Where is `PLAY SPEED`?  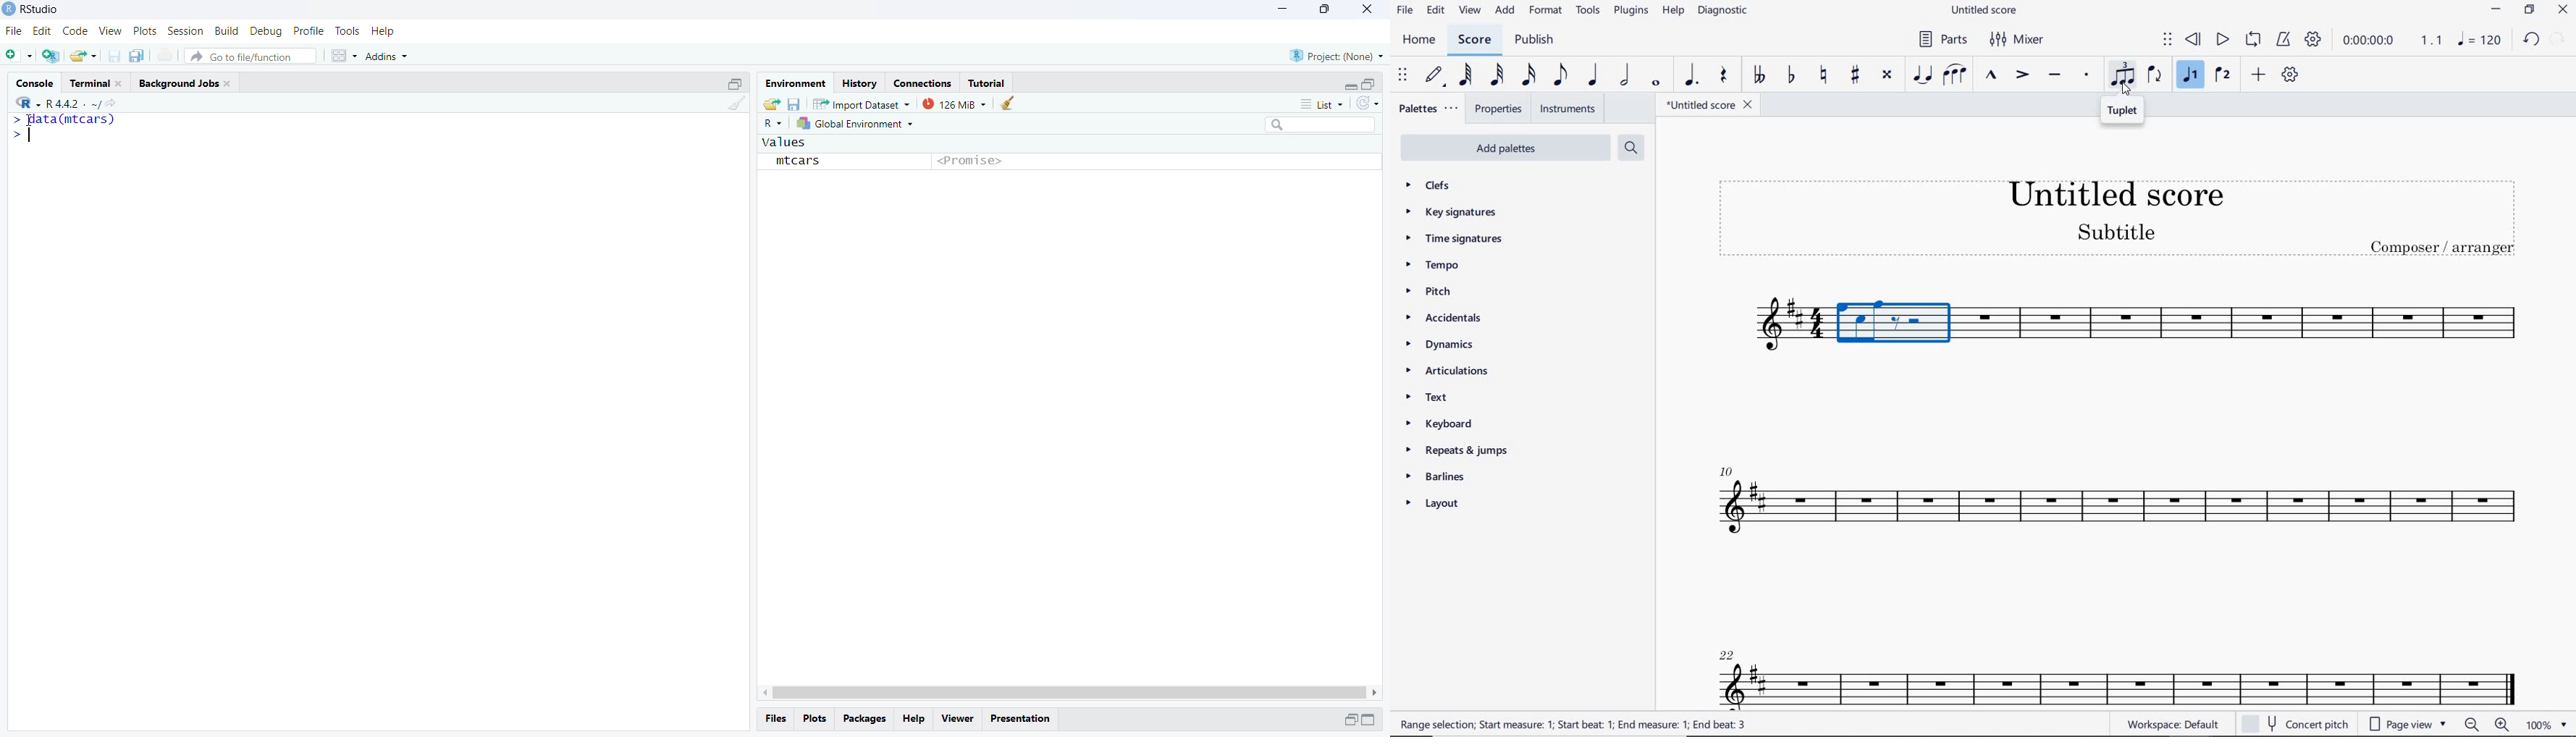 PLAY SPEED is located at coordinates (2393, 42).